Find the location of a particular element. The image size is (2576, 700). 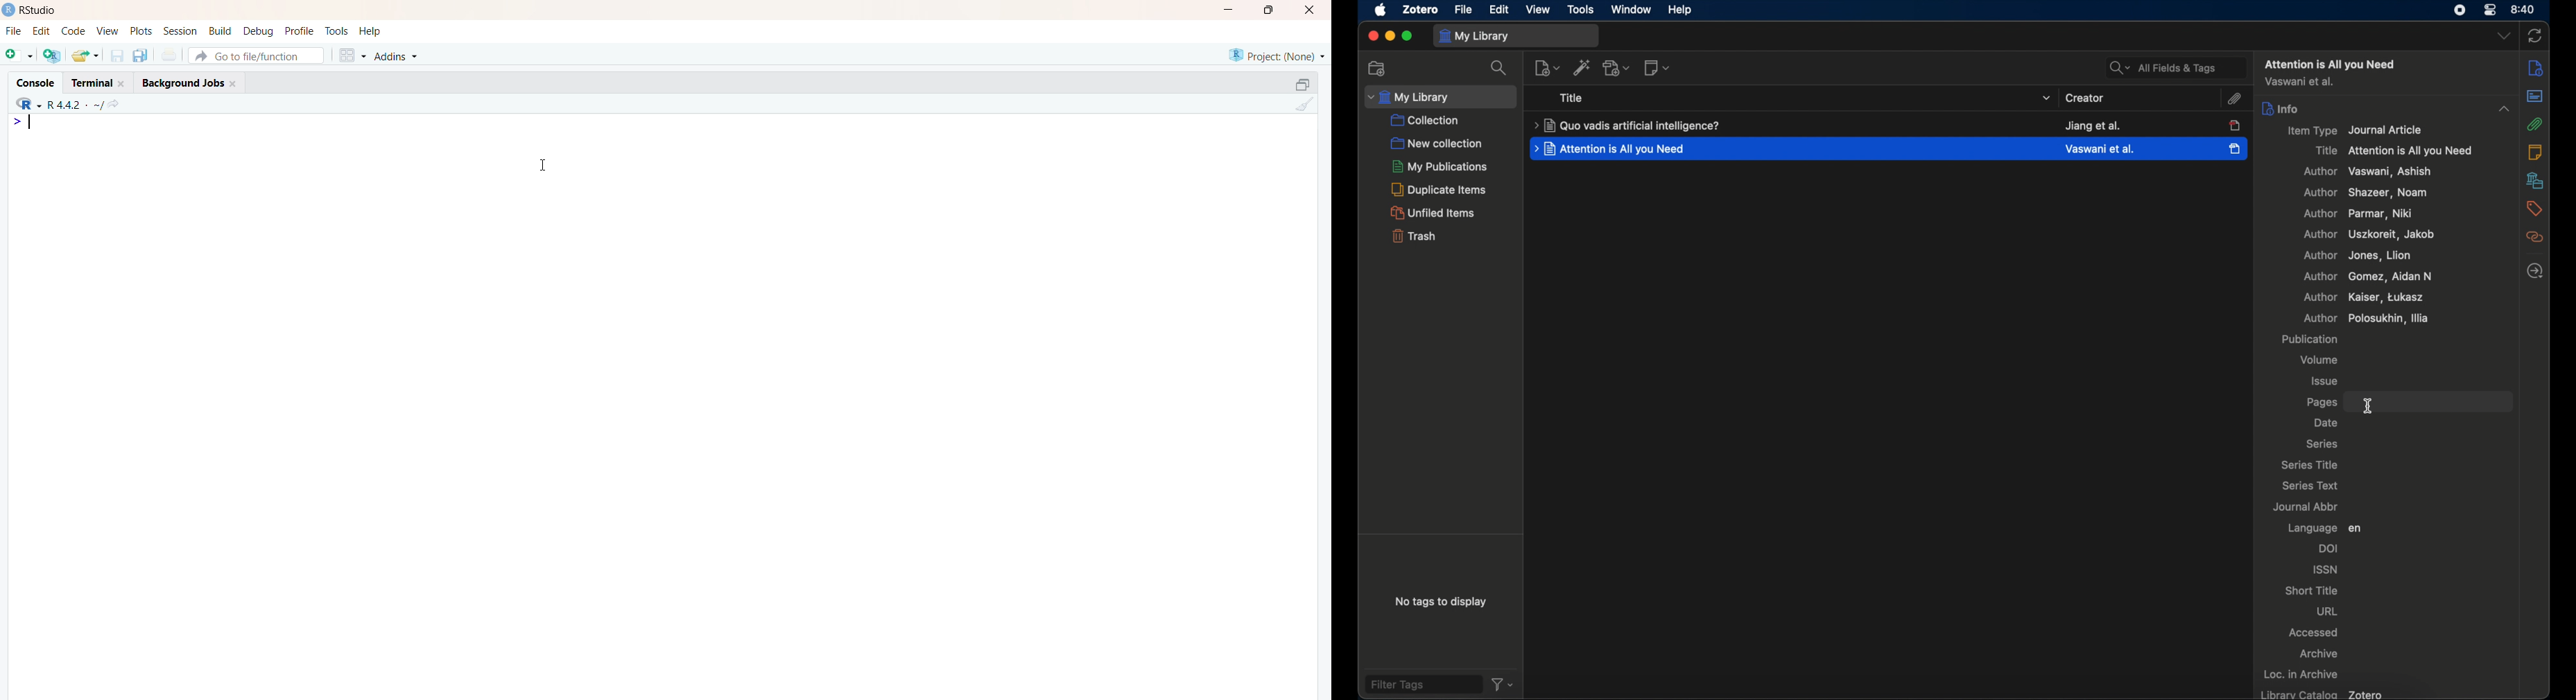

workspace panes is located at coordinates (352, 57).